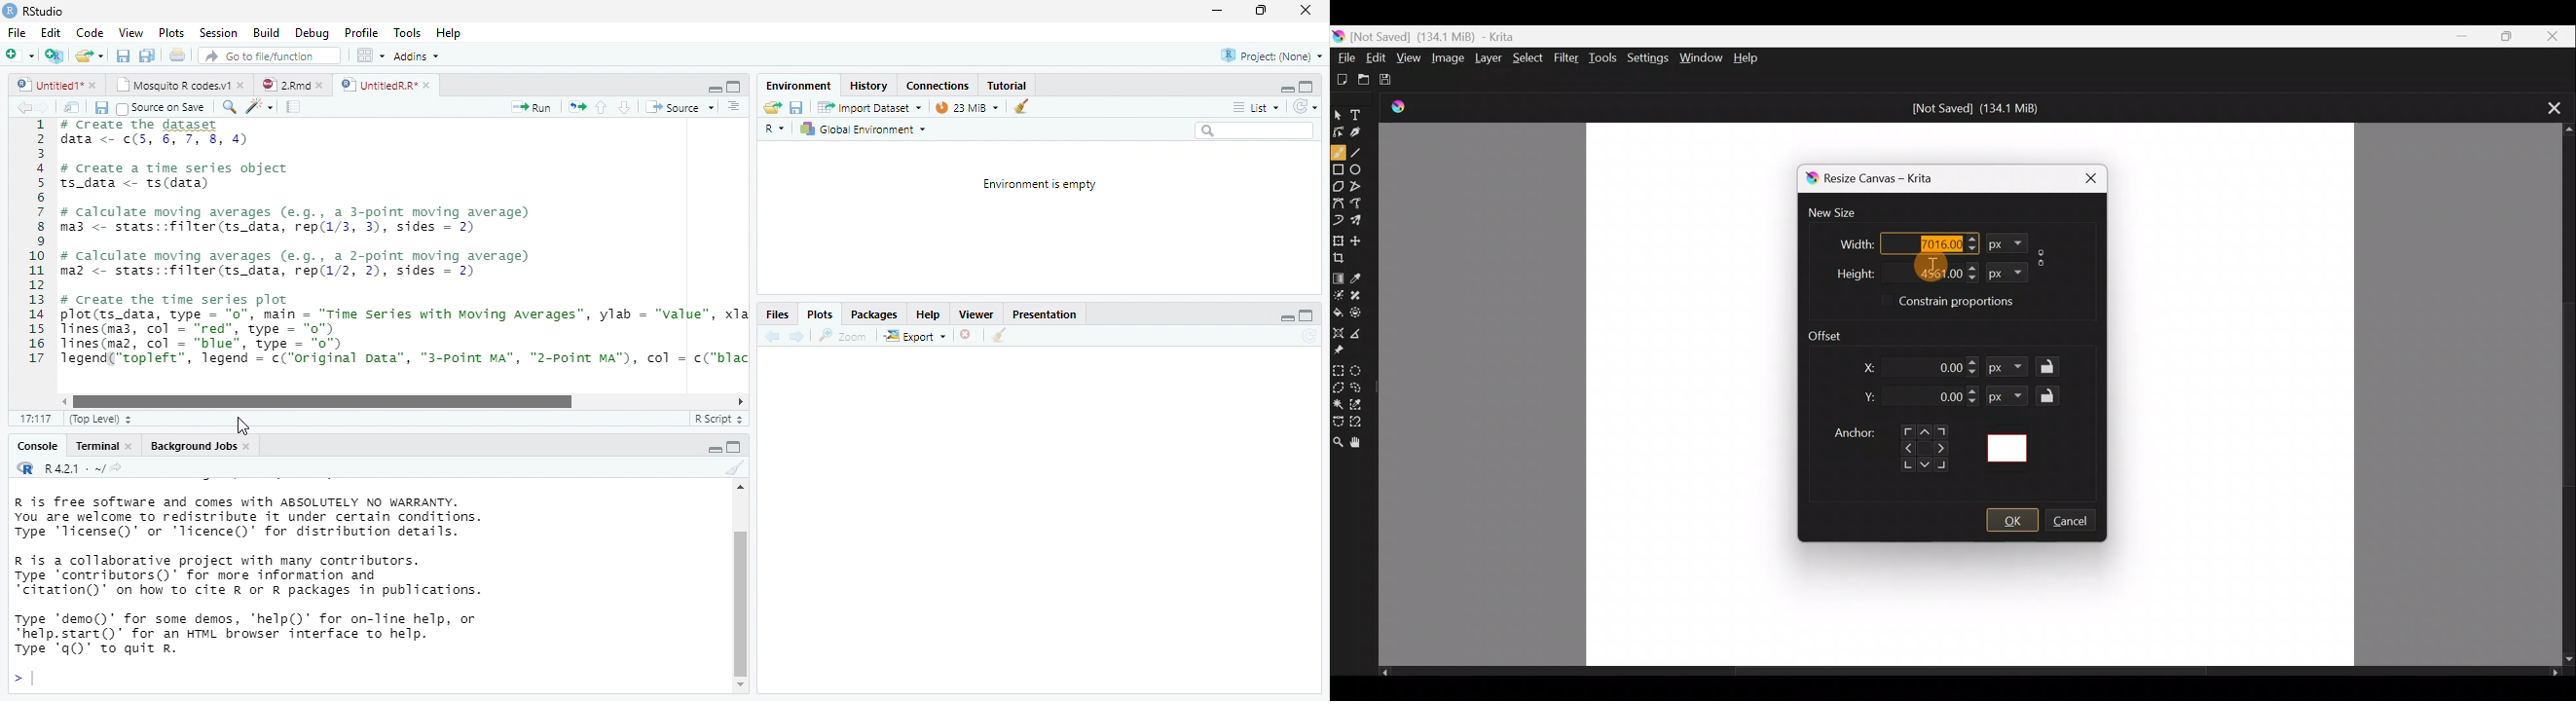 This screenshot has width=2576, height=728. Describe the element at coordinates (23, 467) in the screenshot. I see `R` at that location.